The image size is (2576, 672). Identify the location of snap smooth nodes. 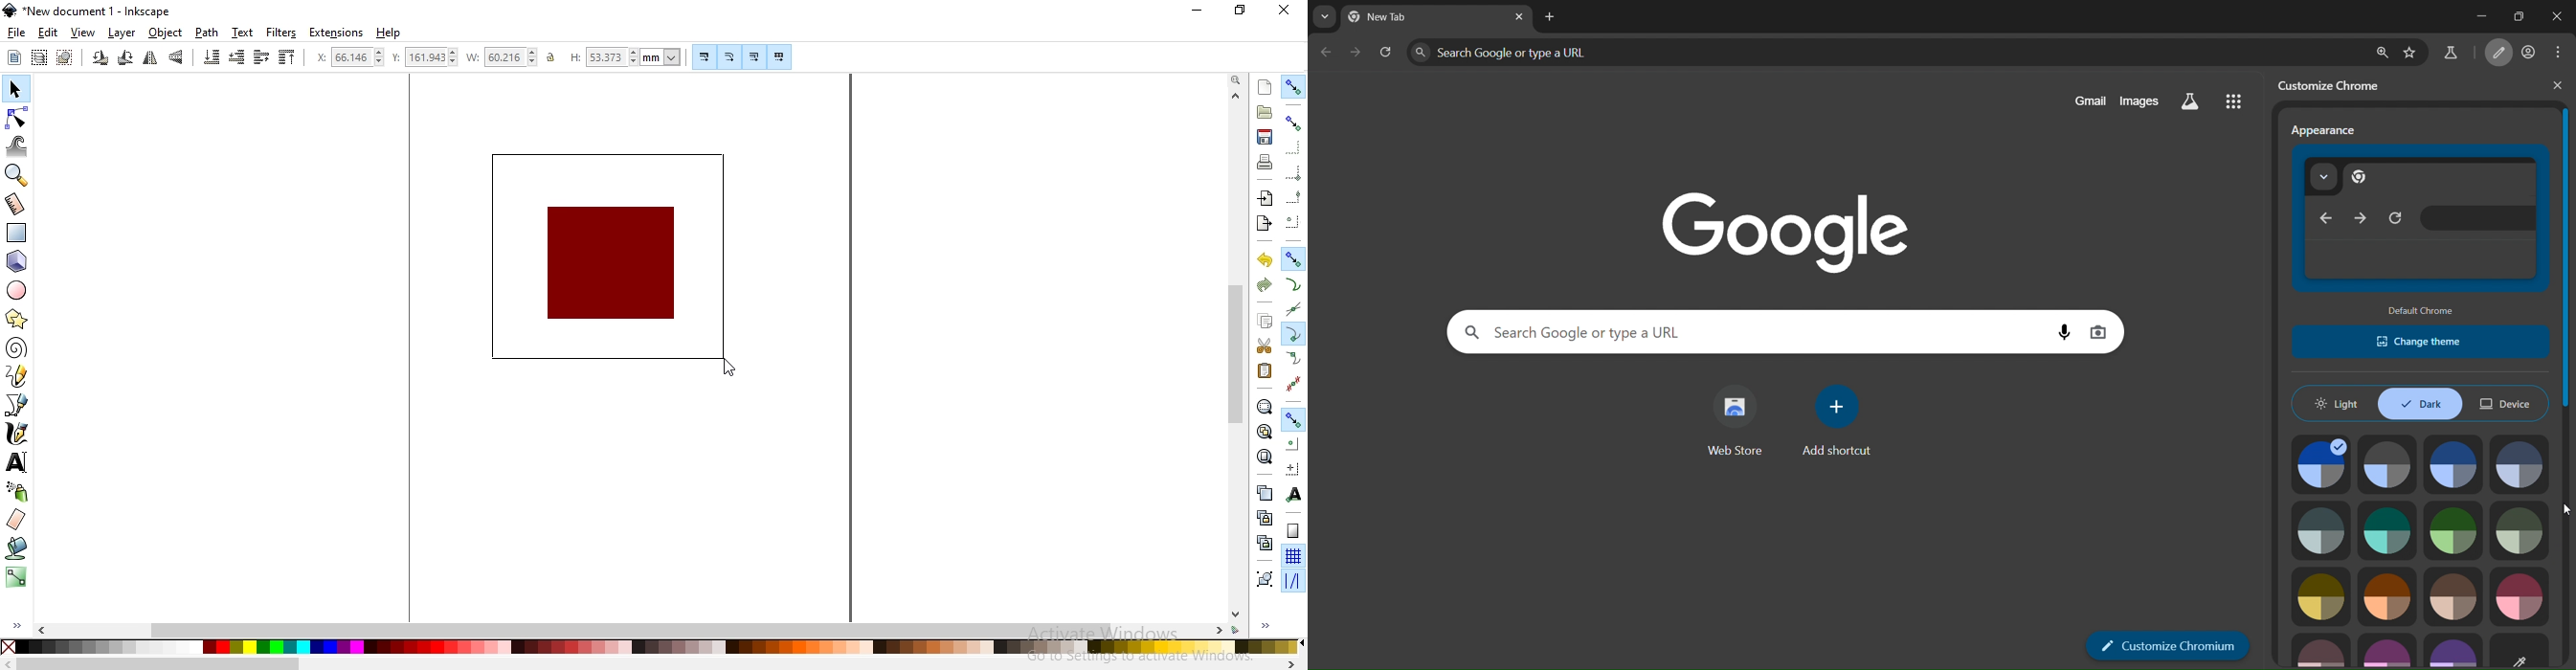
(1292, 359).